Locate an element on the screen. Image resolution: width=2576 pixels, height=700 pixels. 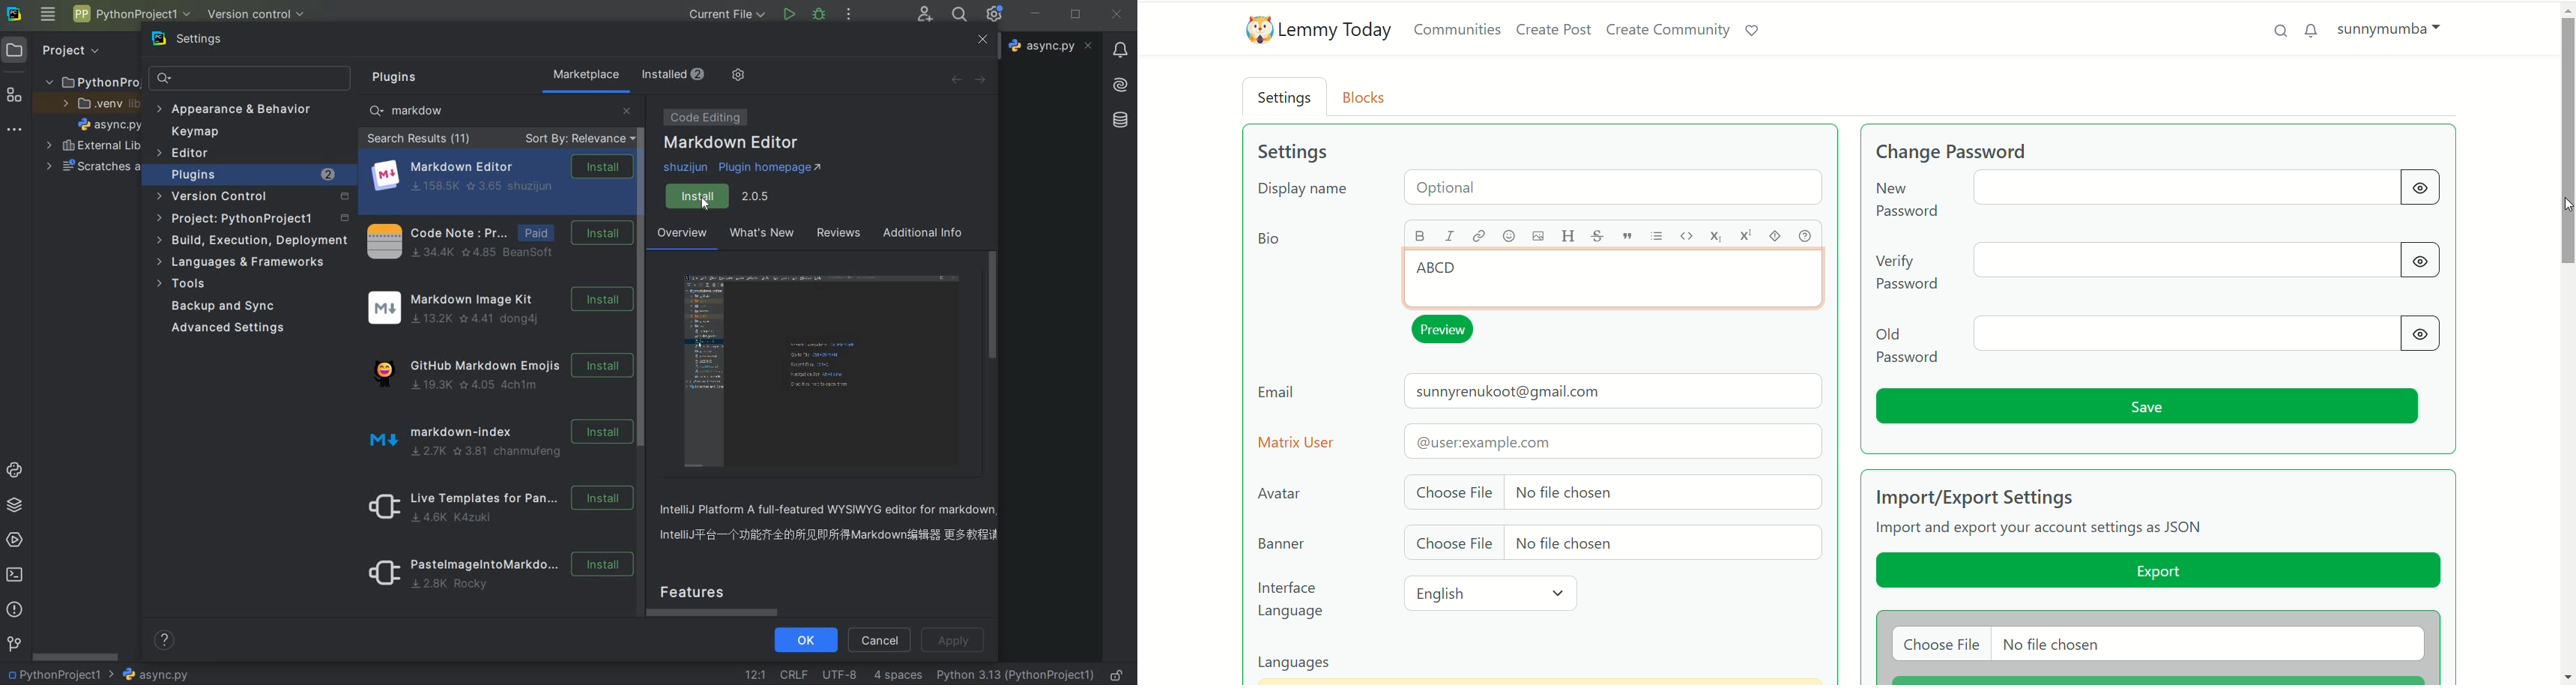
.venv is located at coordinates (96, 103).